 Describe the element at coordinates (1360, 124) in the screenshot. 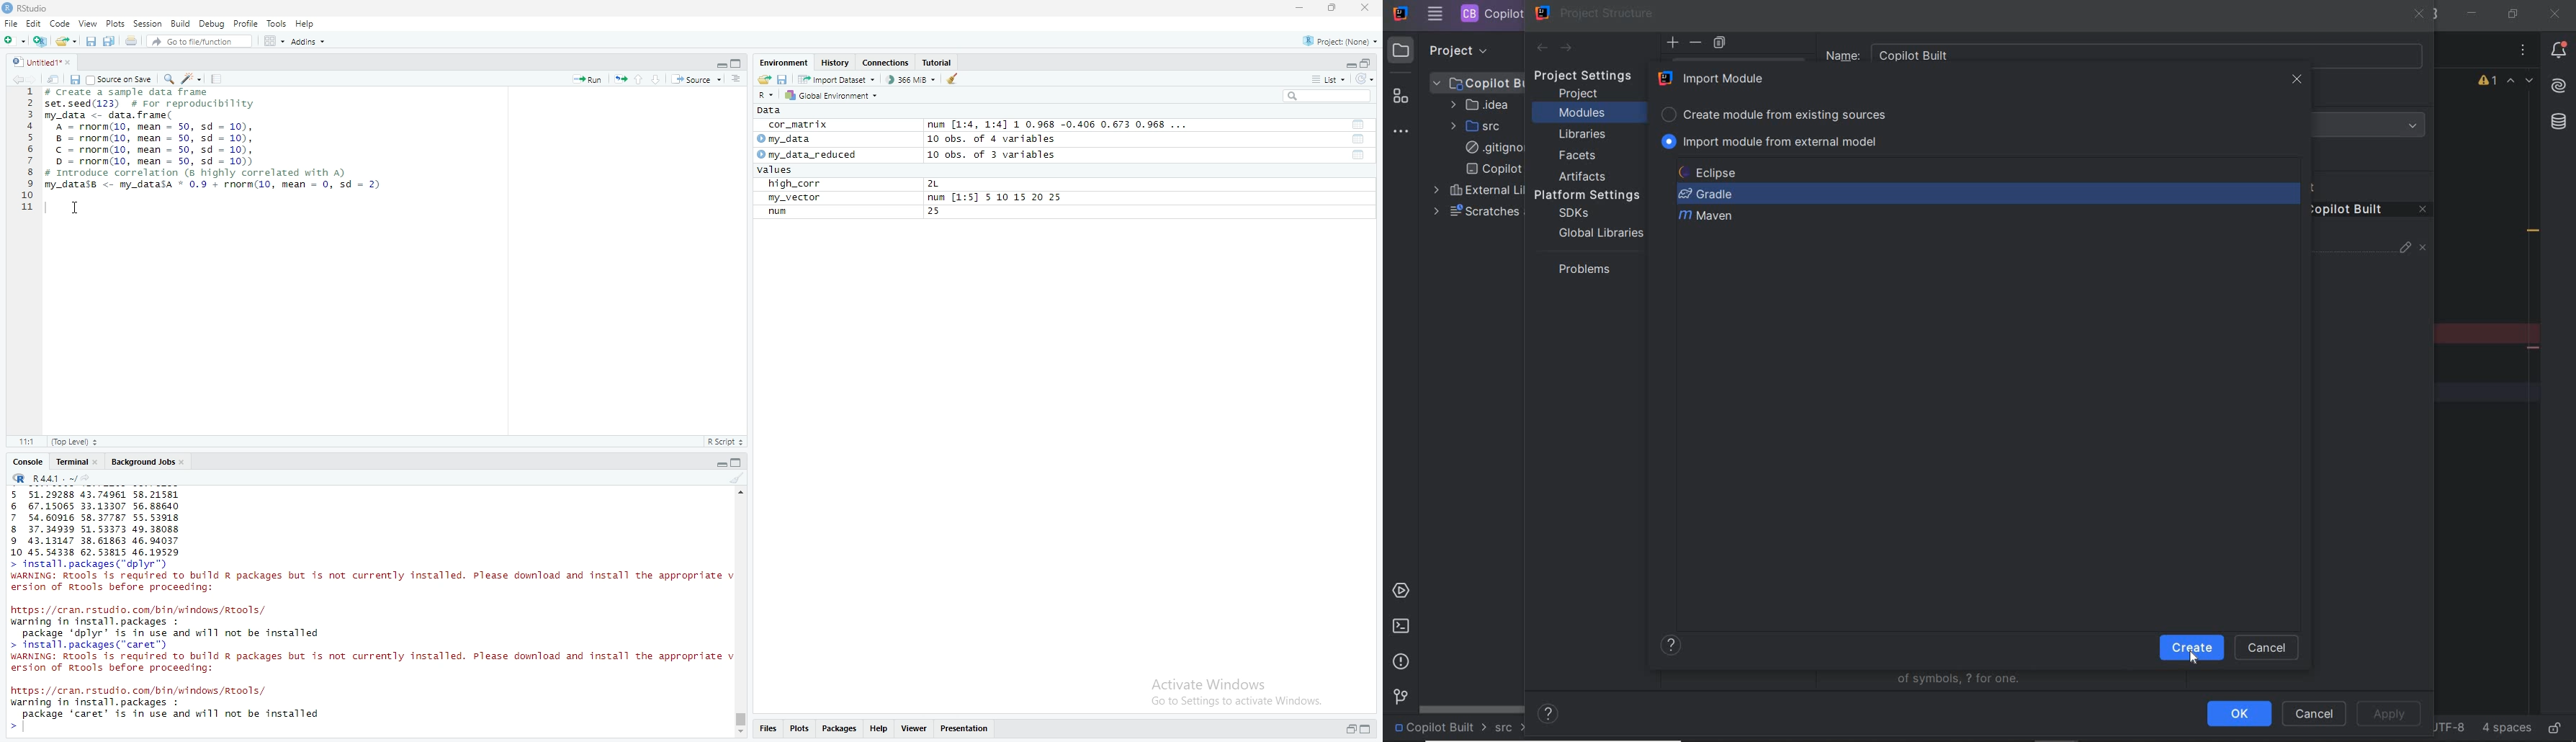

I see `tool` at that location.